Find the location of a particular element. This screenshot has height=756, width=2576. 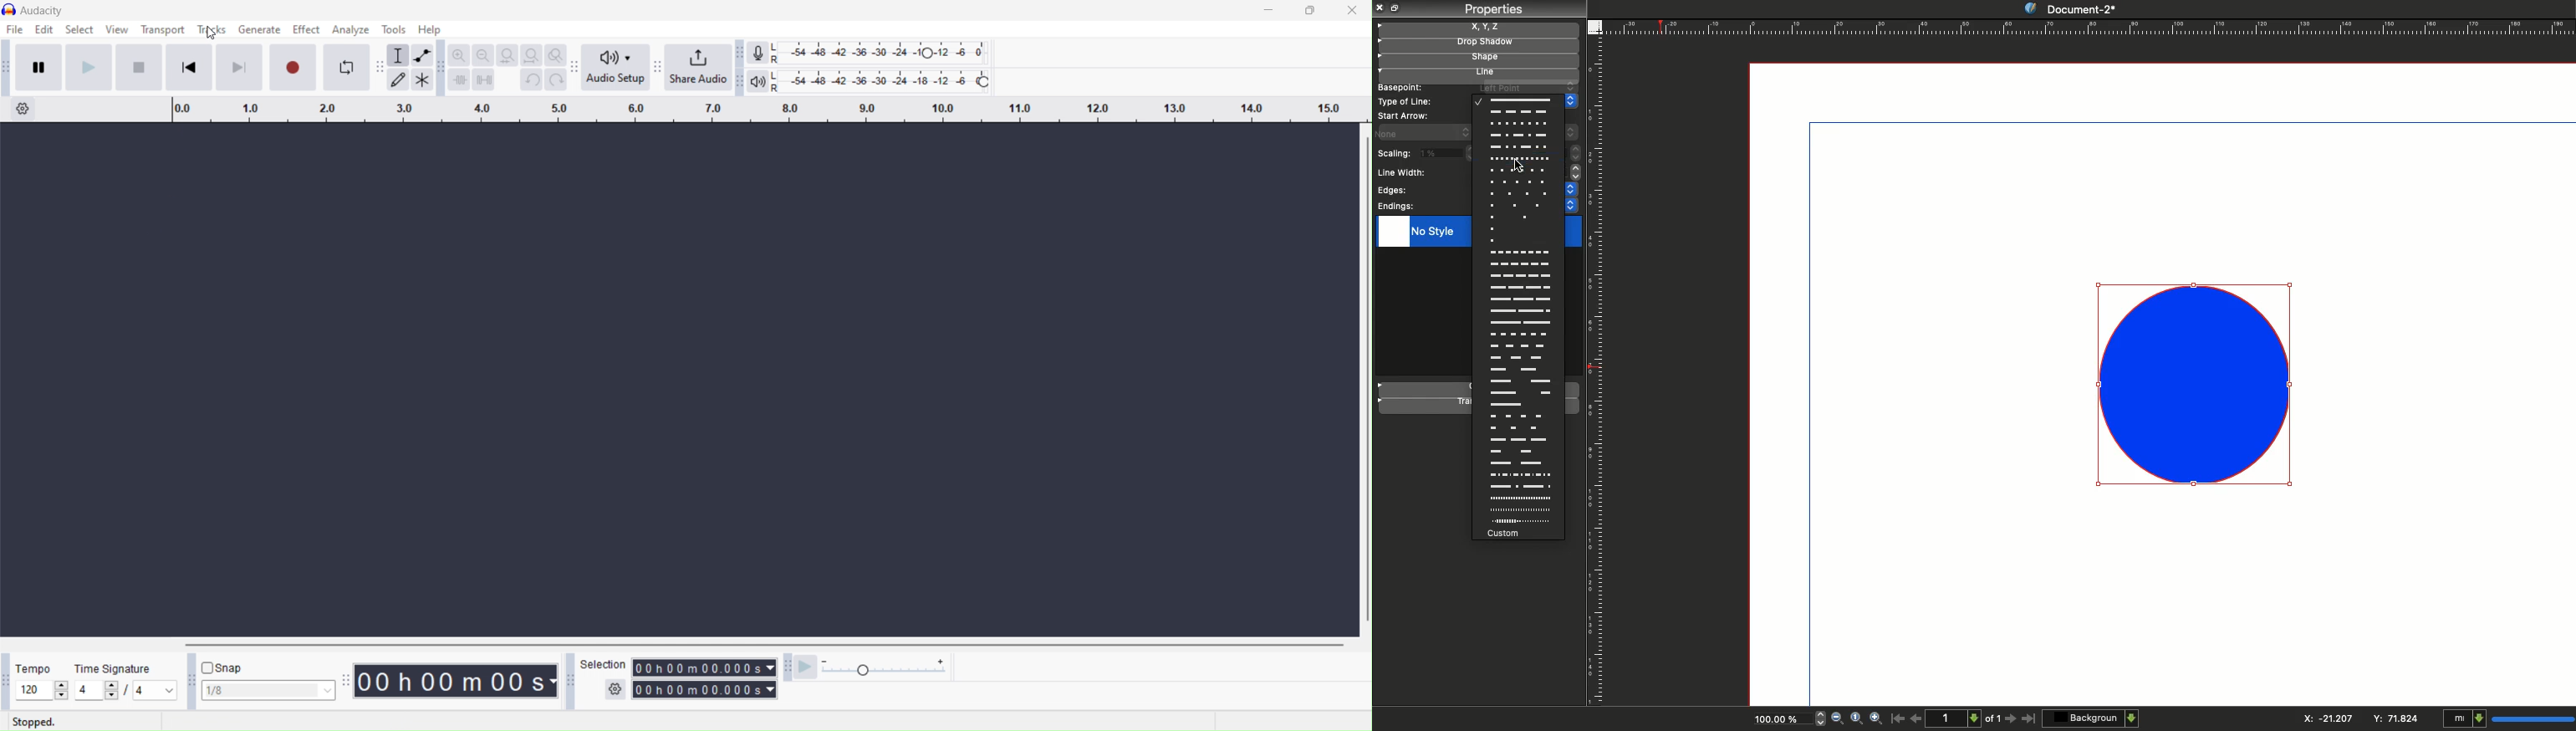

decrease tempo is located at coordinates (62, 697).